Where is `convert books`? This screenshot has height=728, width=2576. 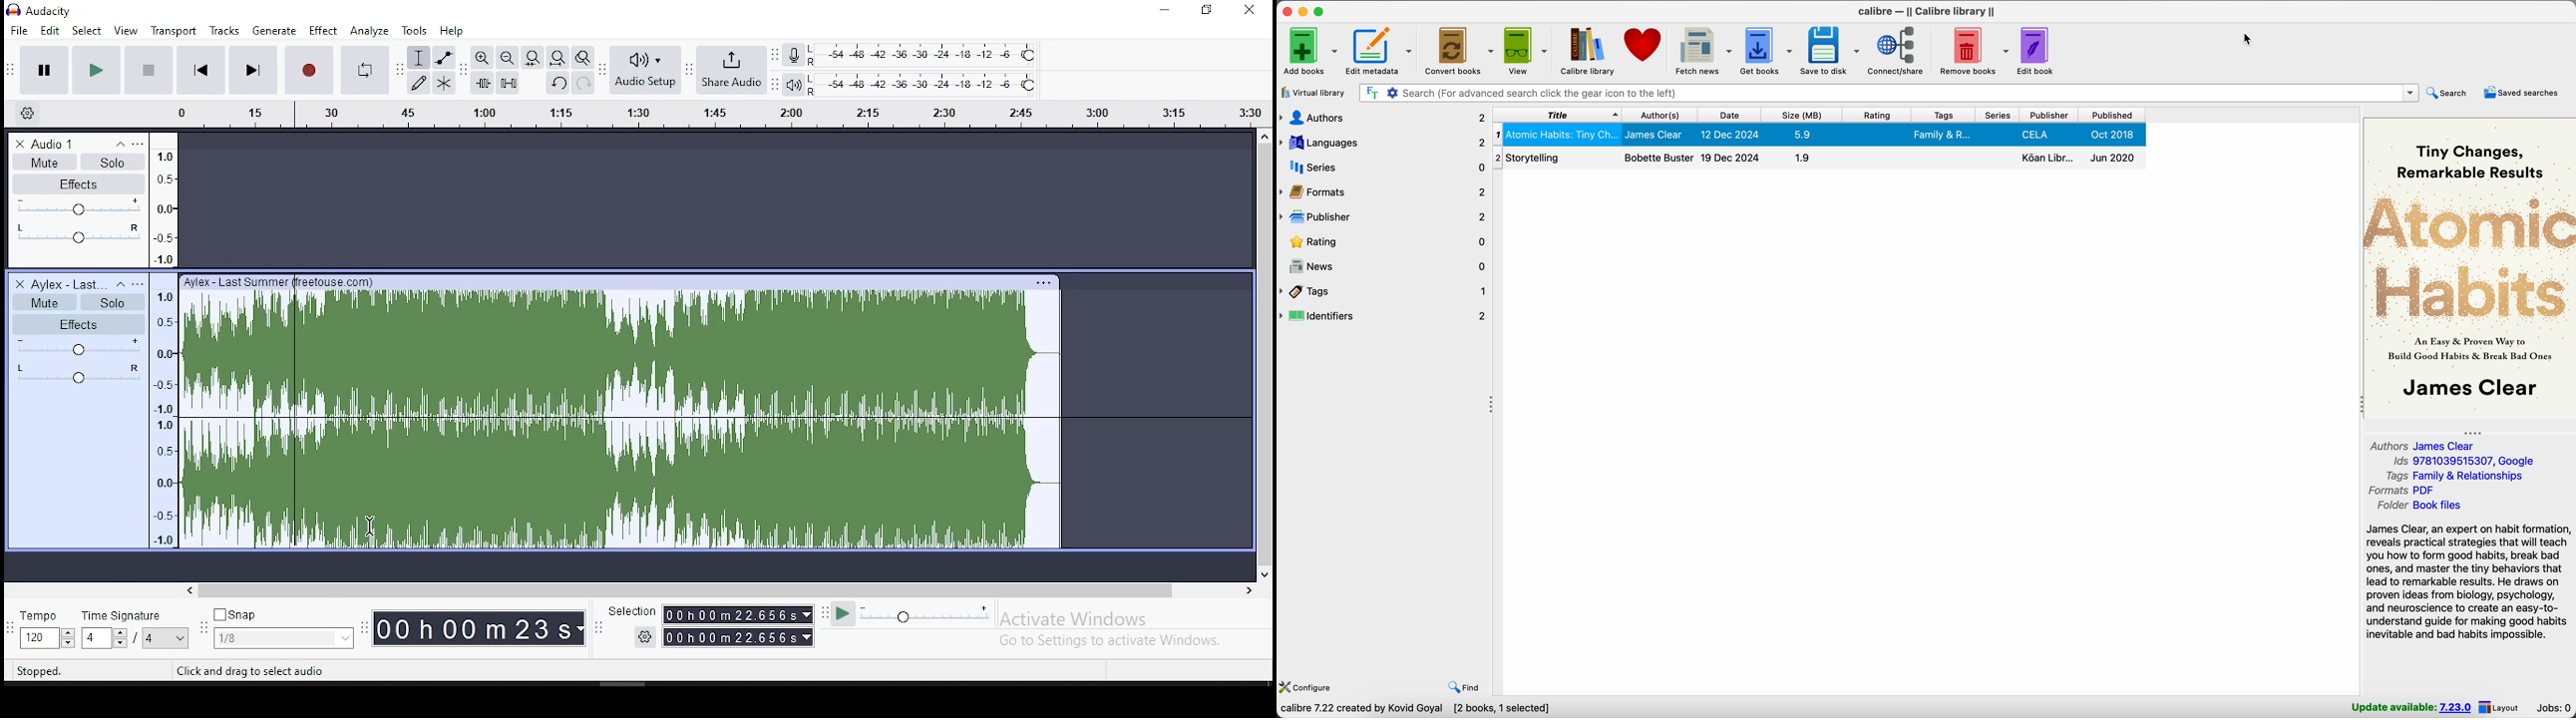 convert books is located at coordinates (1458, 51).